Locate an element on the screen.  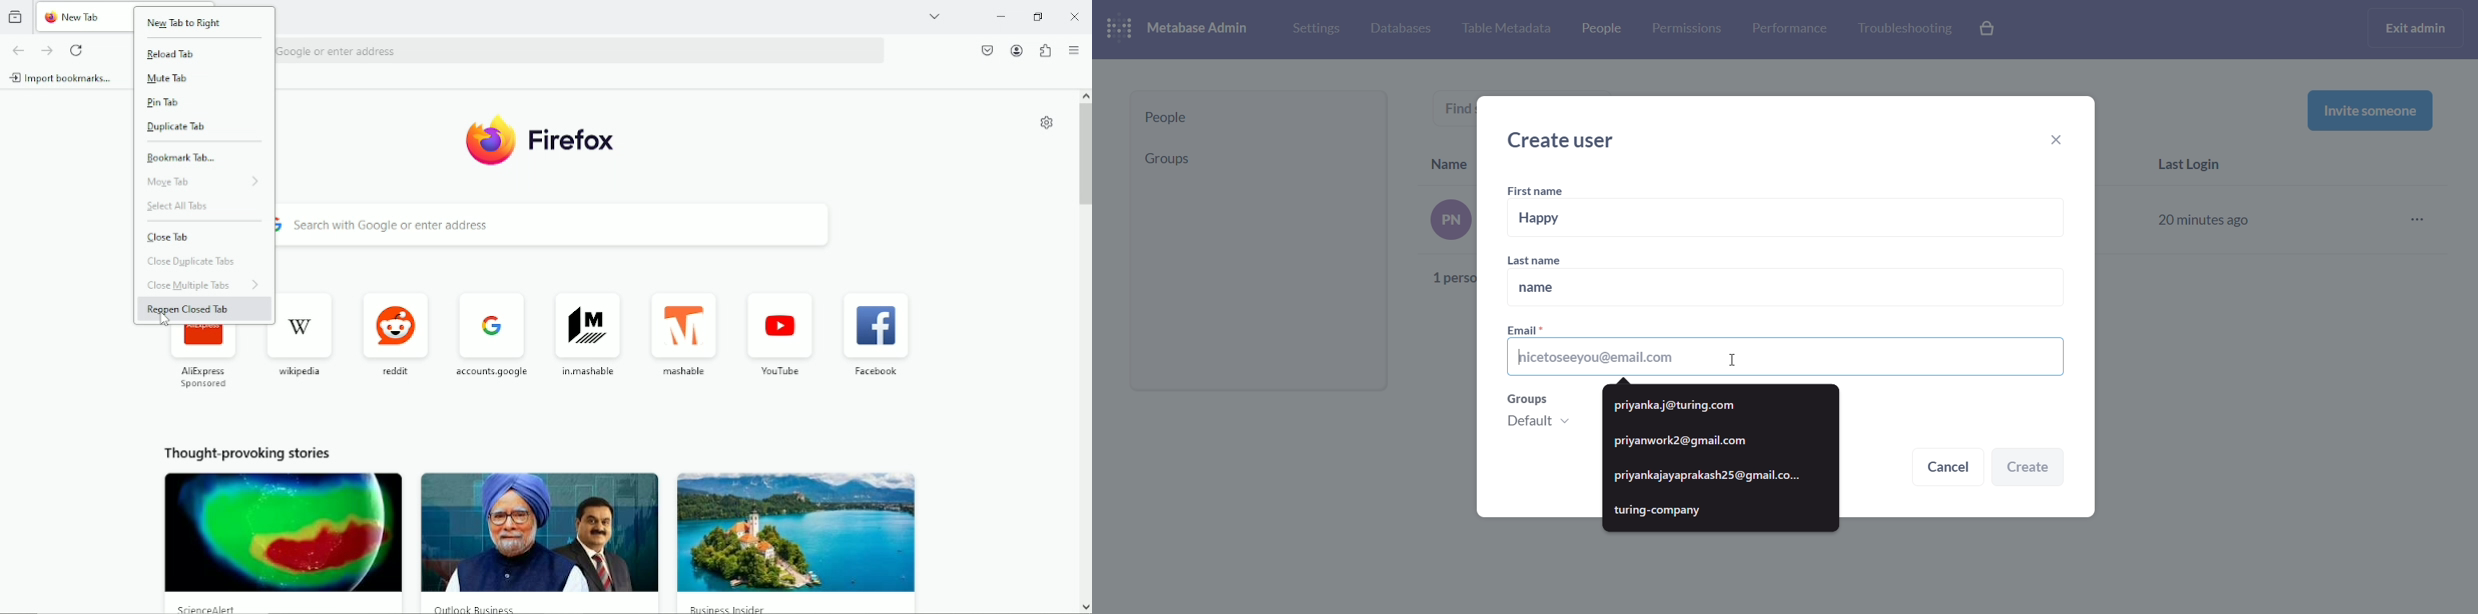
article cover  is located at coordinates (533, 532).